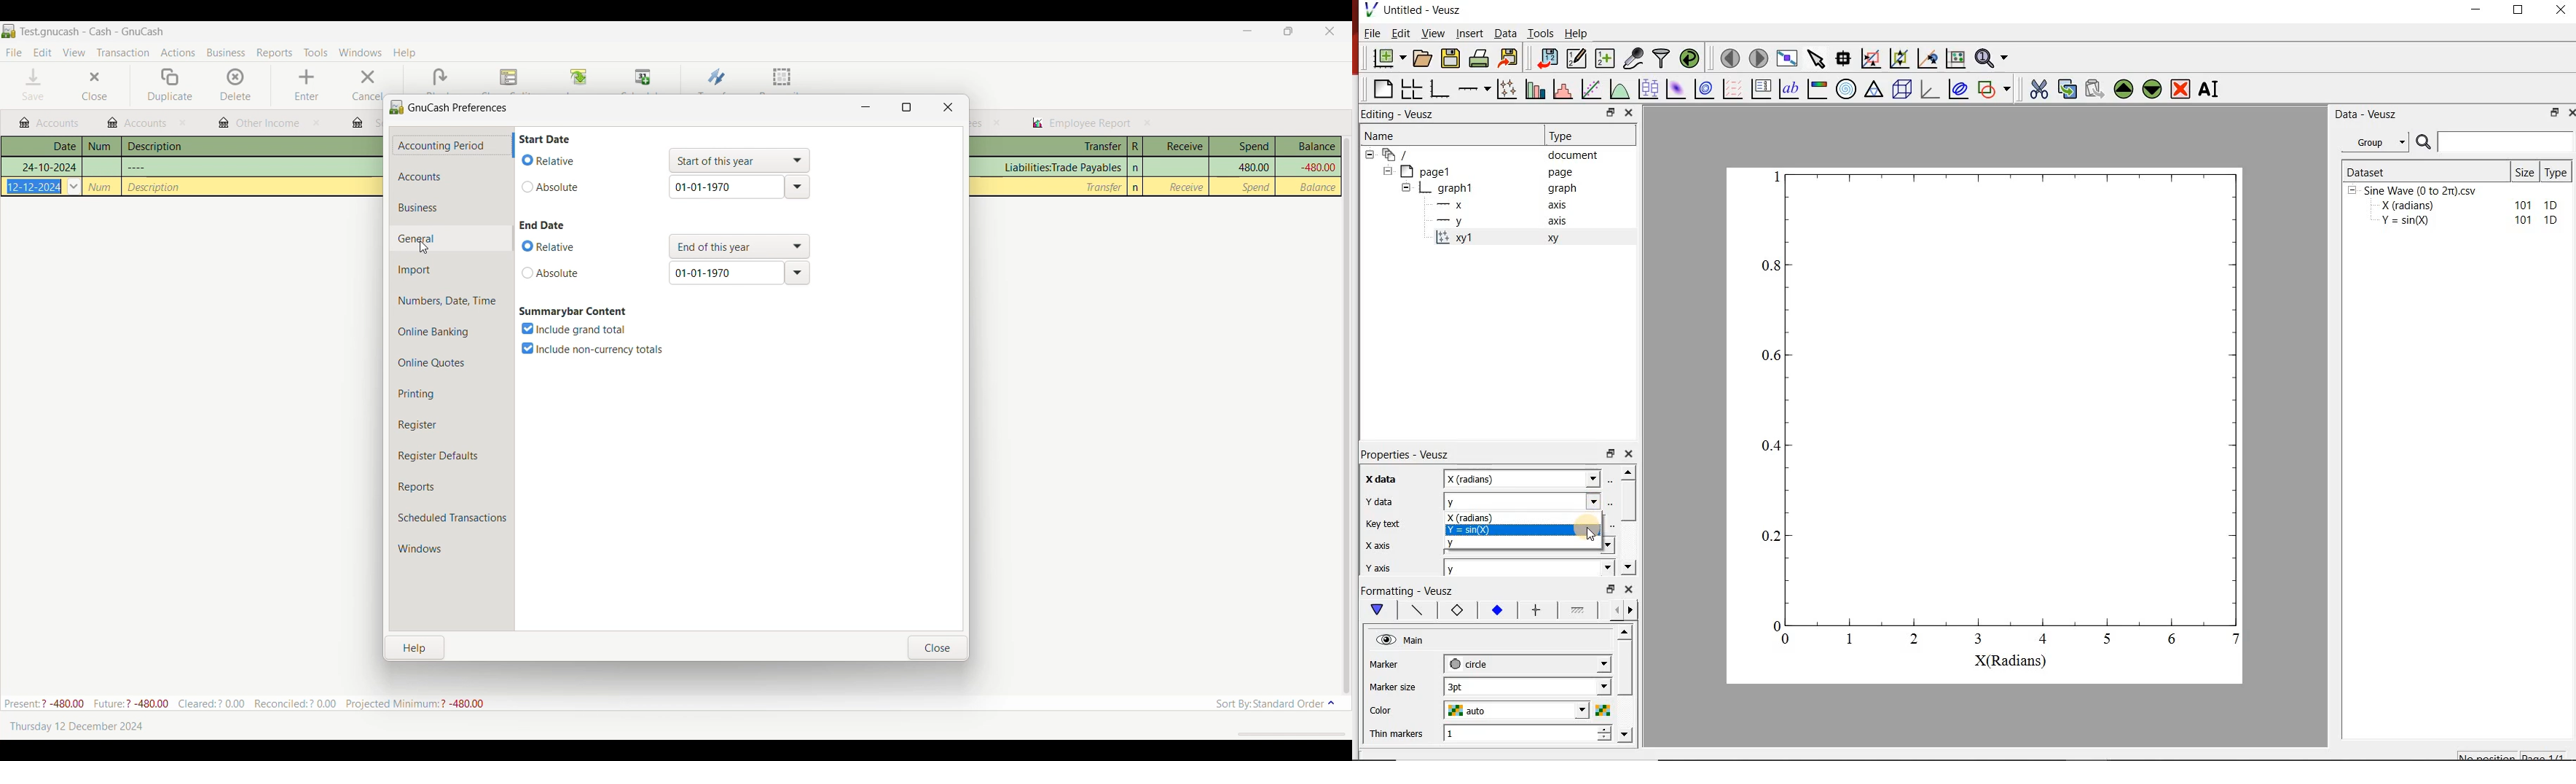  Describe the element at coordinates (948, 107) in the screenshot. I see `Close window` at that location.